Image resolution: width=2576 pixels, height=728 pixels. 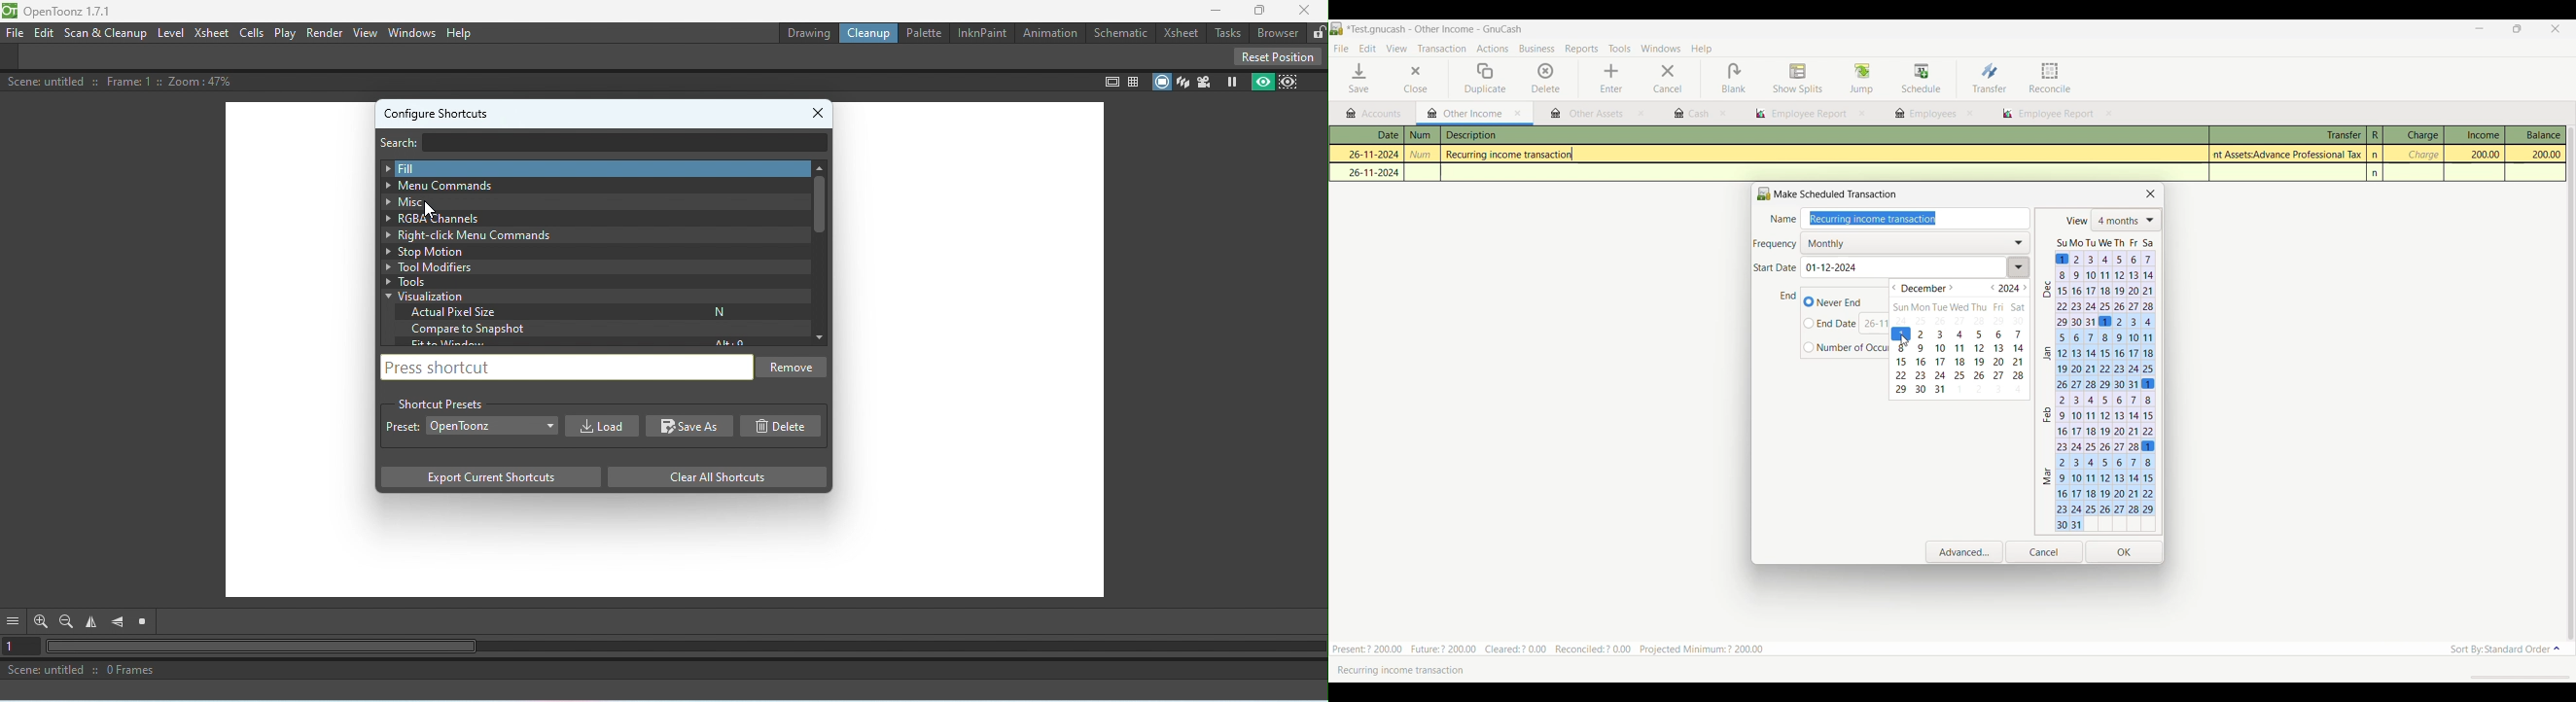 I want to click on Show splits, so click(x=1798, y=79).